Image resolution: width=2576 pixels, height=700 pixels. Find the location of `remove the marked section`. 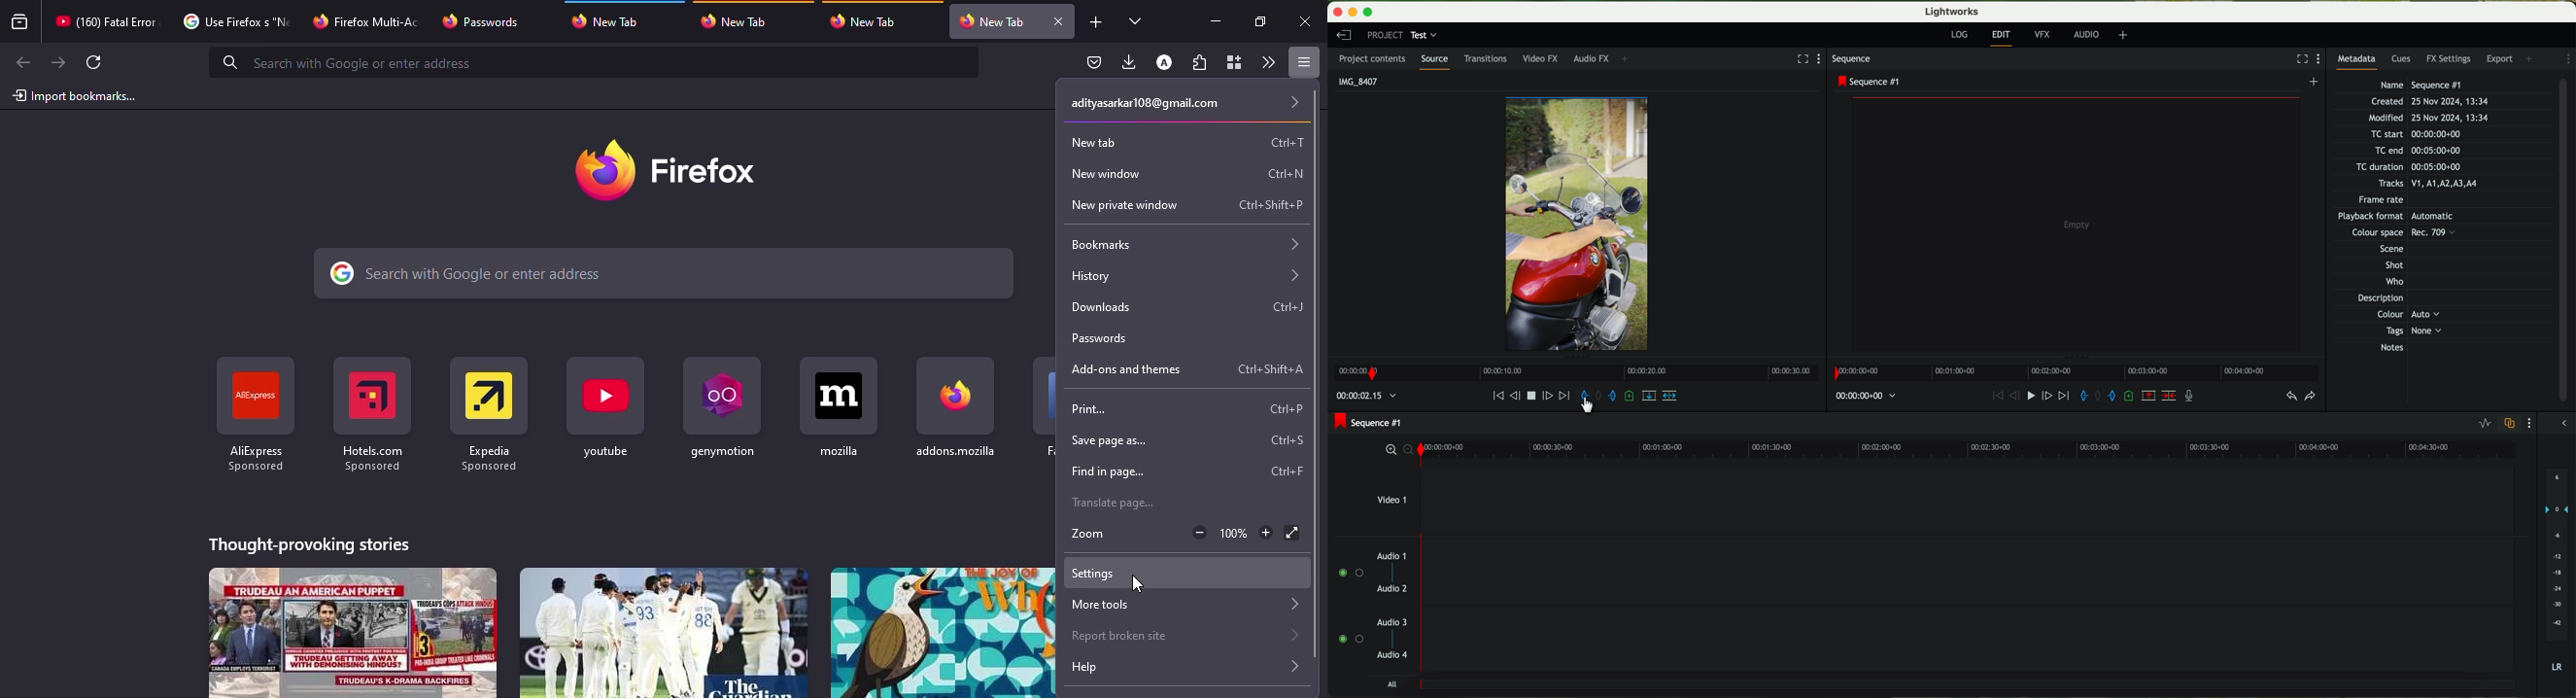

remove the marked section is located at coordinates (2150, 397).